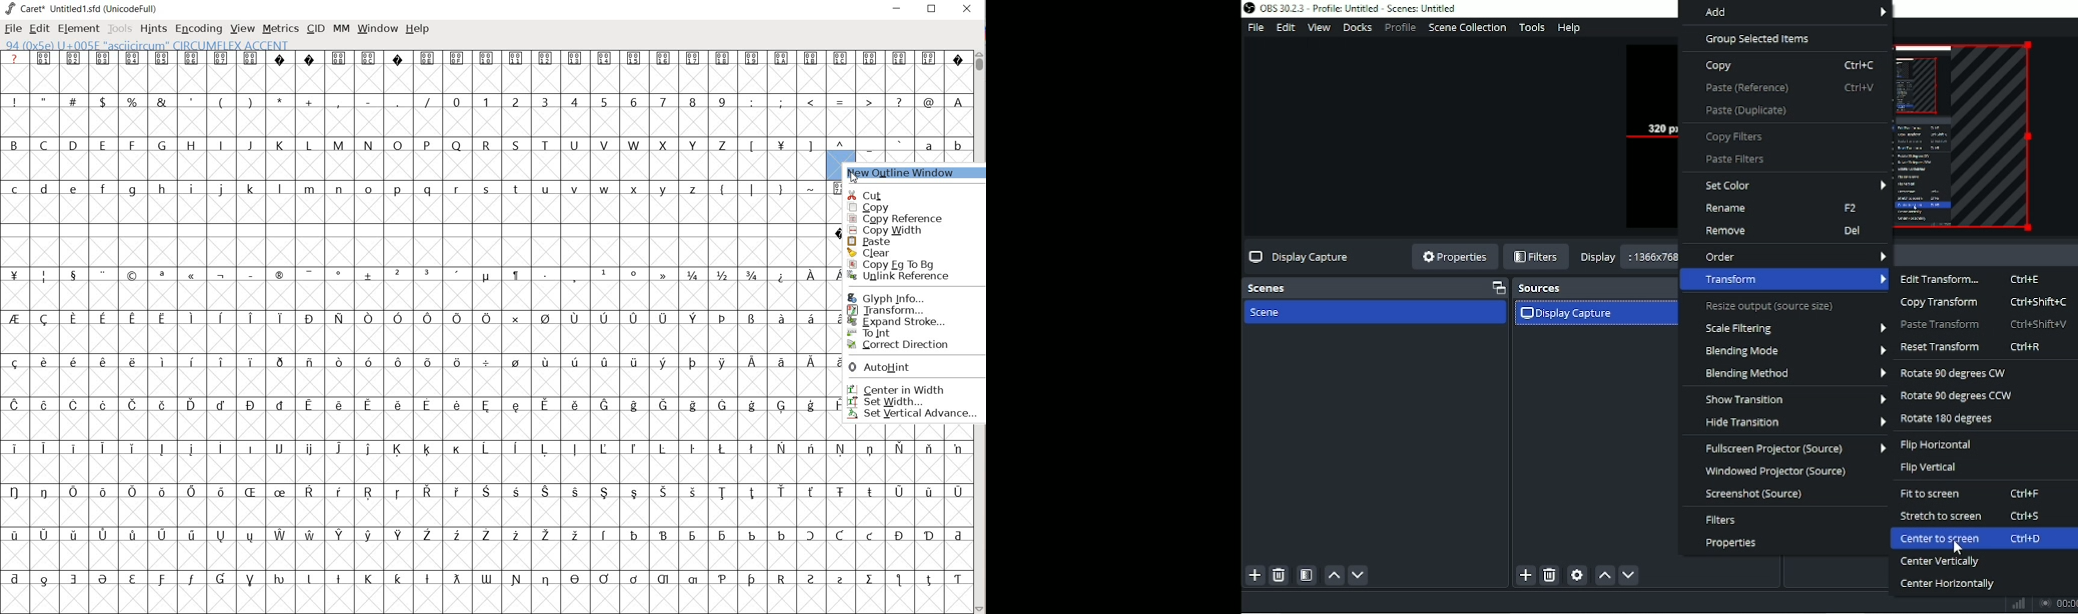  Describe the element at coordinates (1741, 543) in the screenshot. I see `Properties` at that location.